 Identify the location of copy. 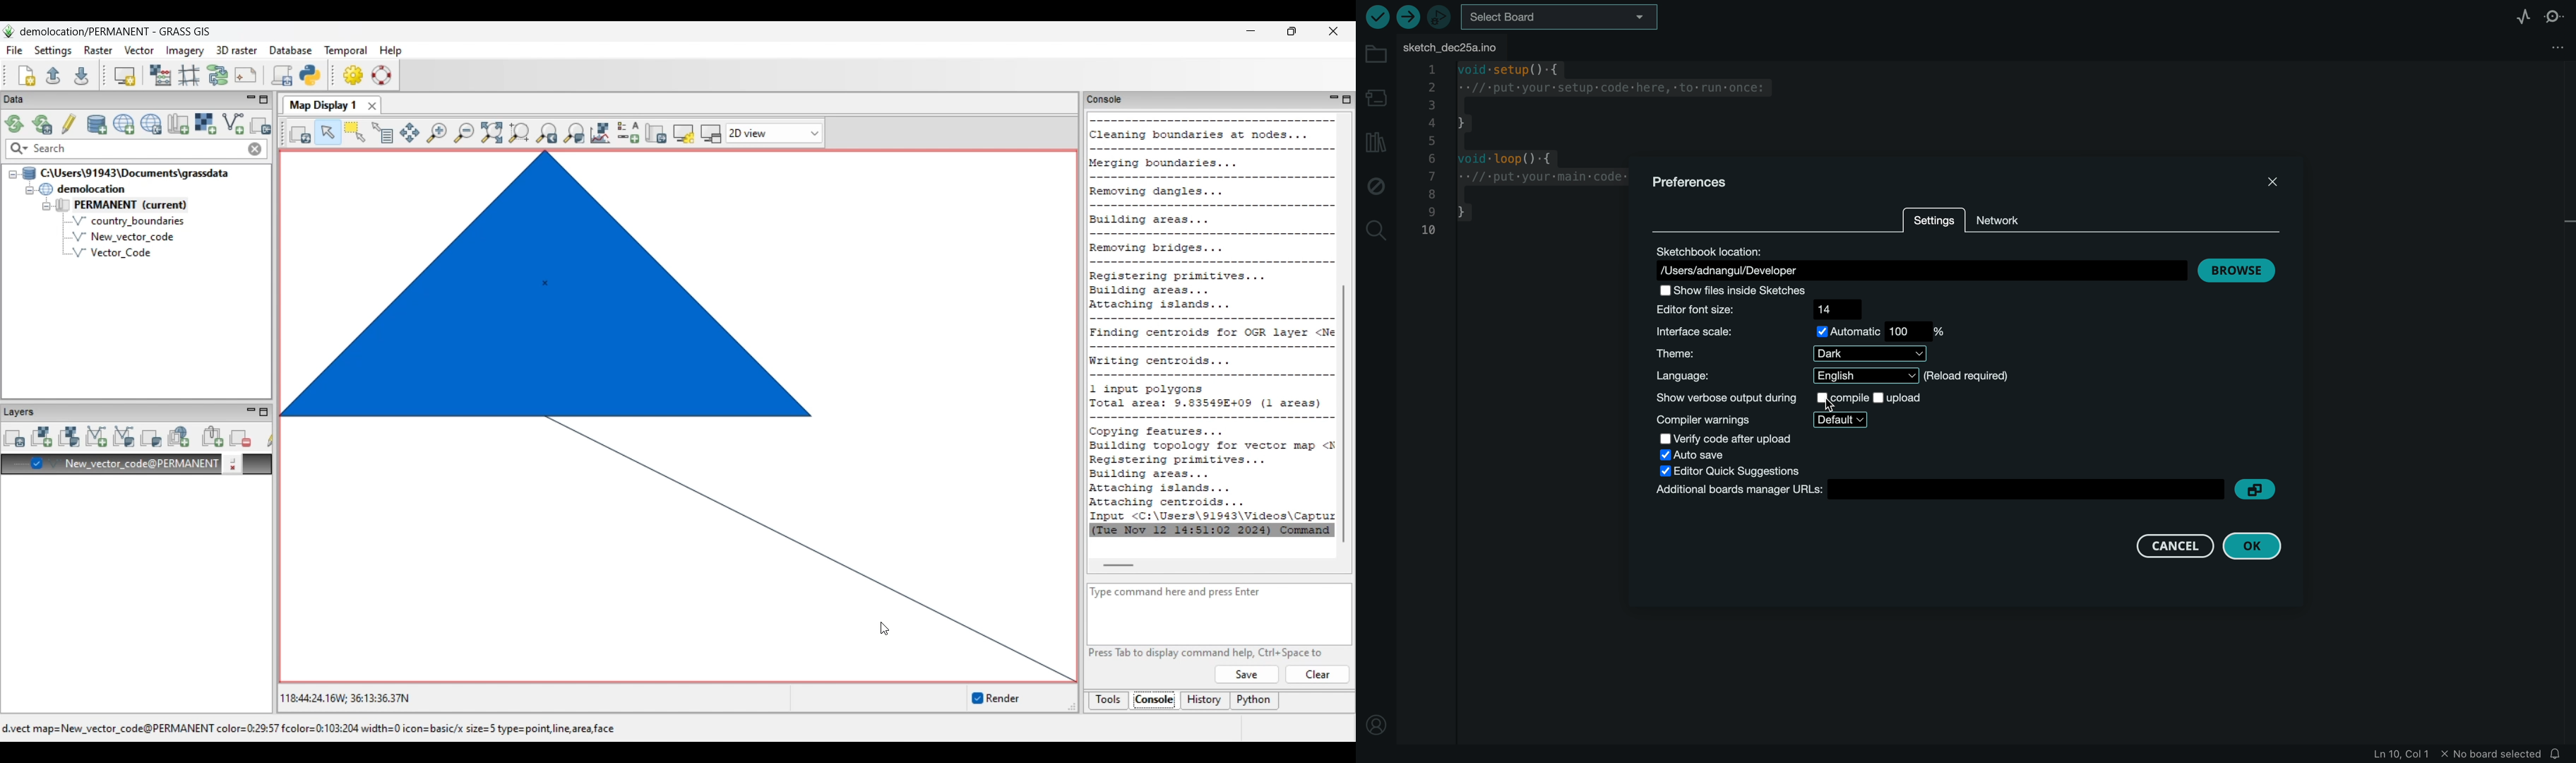
(2257, 490).